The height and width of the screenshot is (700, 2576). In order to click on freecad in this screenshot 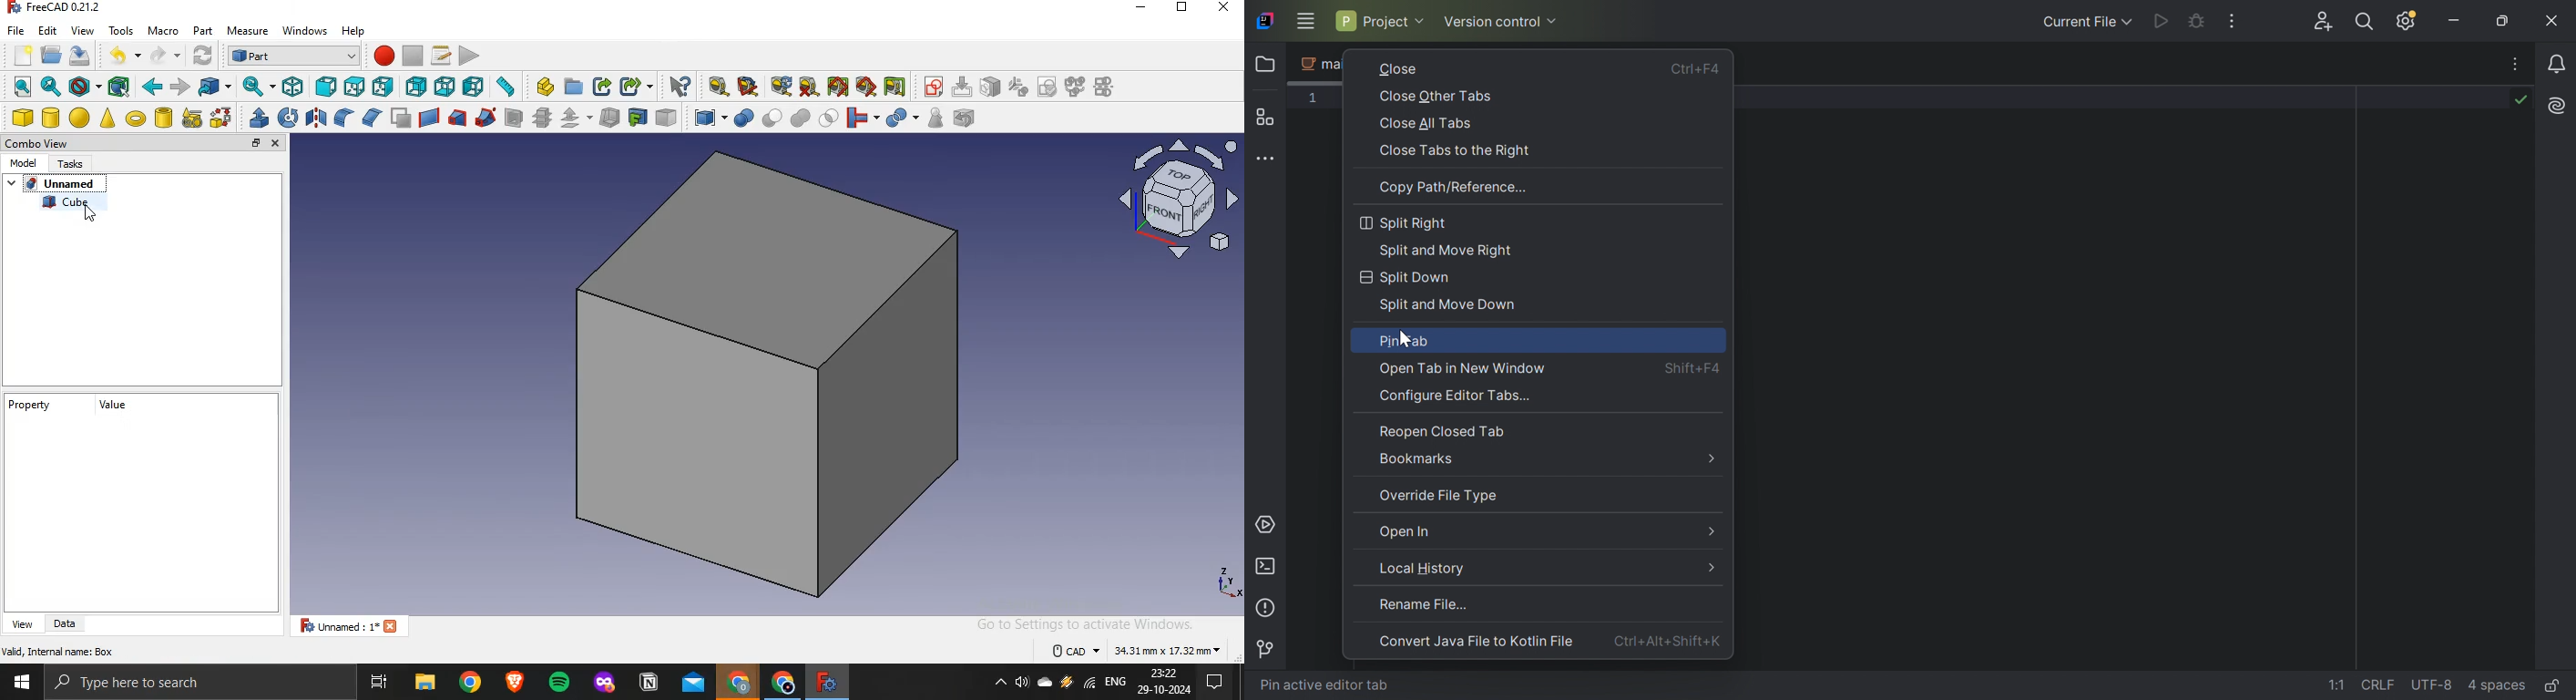, I will do `click(824, 682)`.